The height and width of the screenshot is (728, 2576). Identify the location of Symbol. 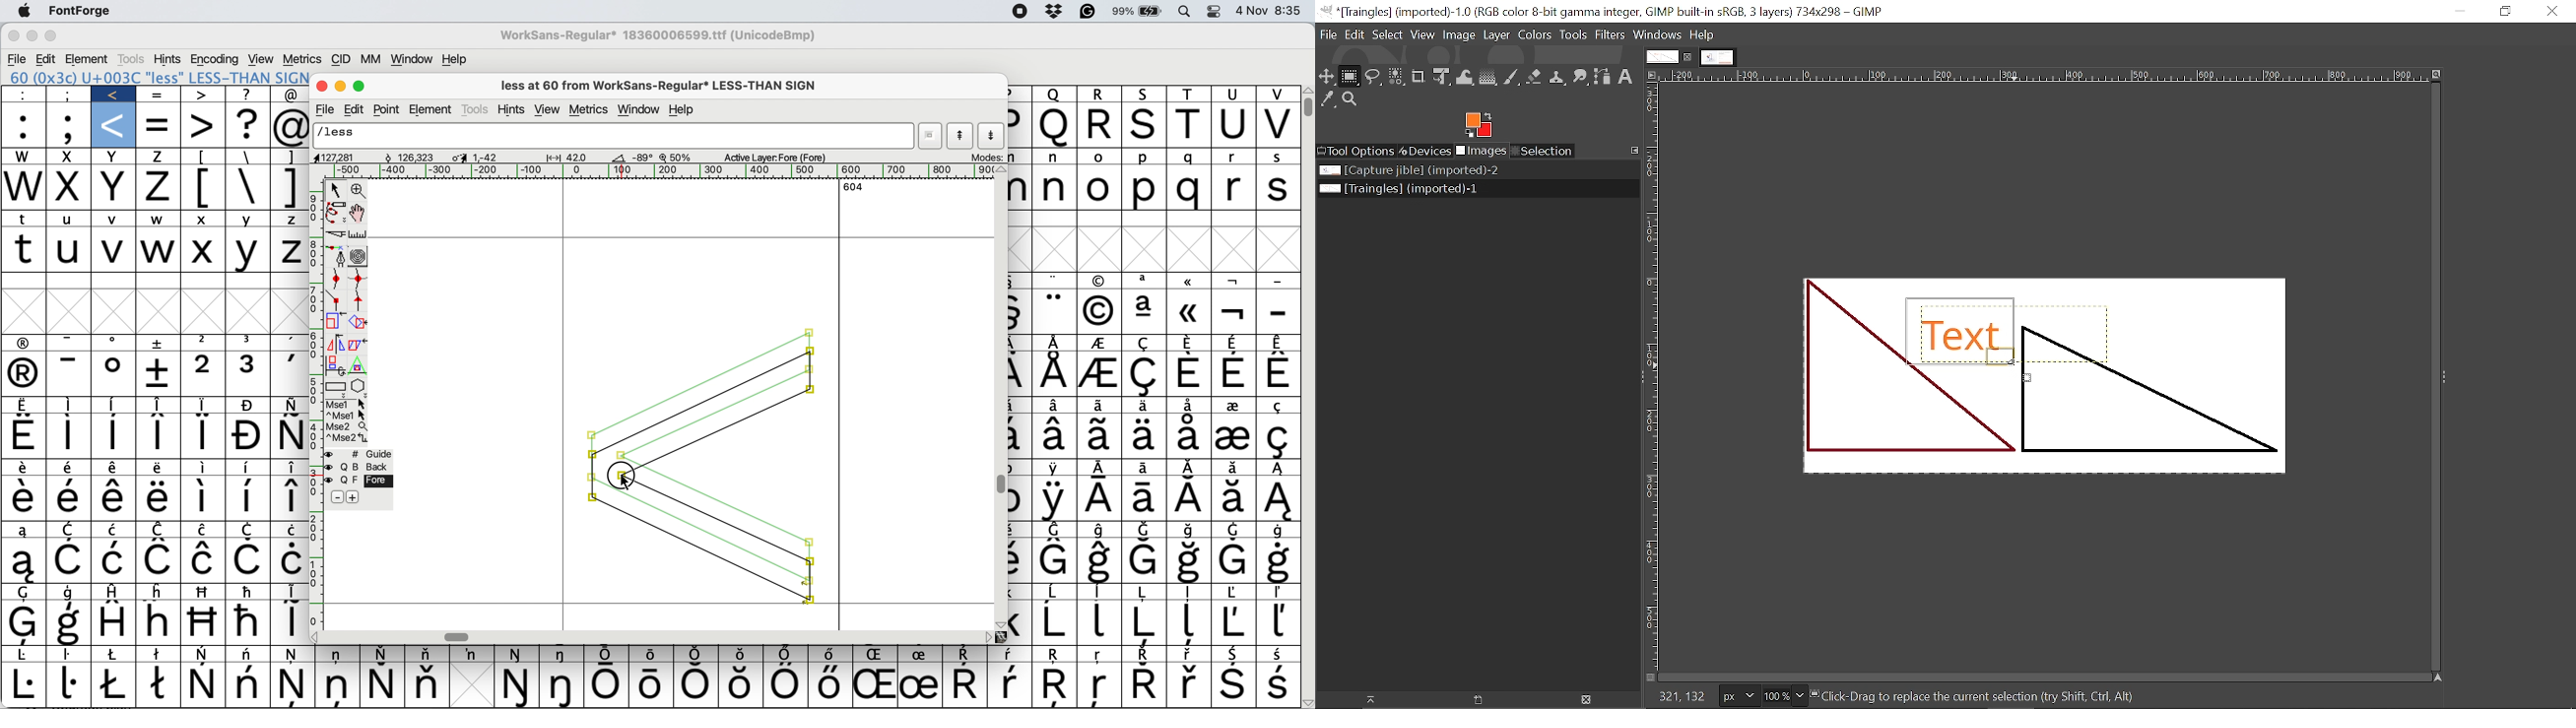
(26, 344).